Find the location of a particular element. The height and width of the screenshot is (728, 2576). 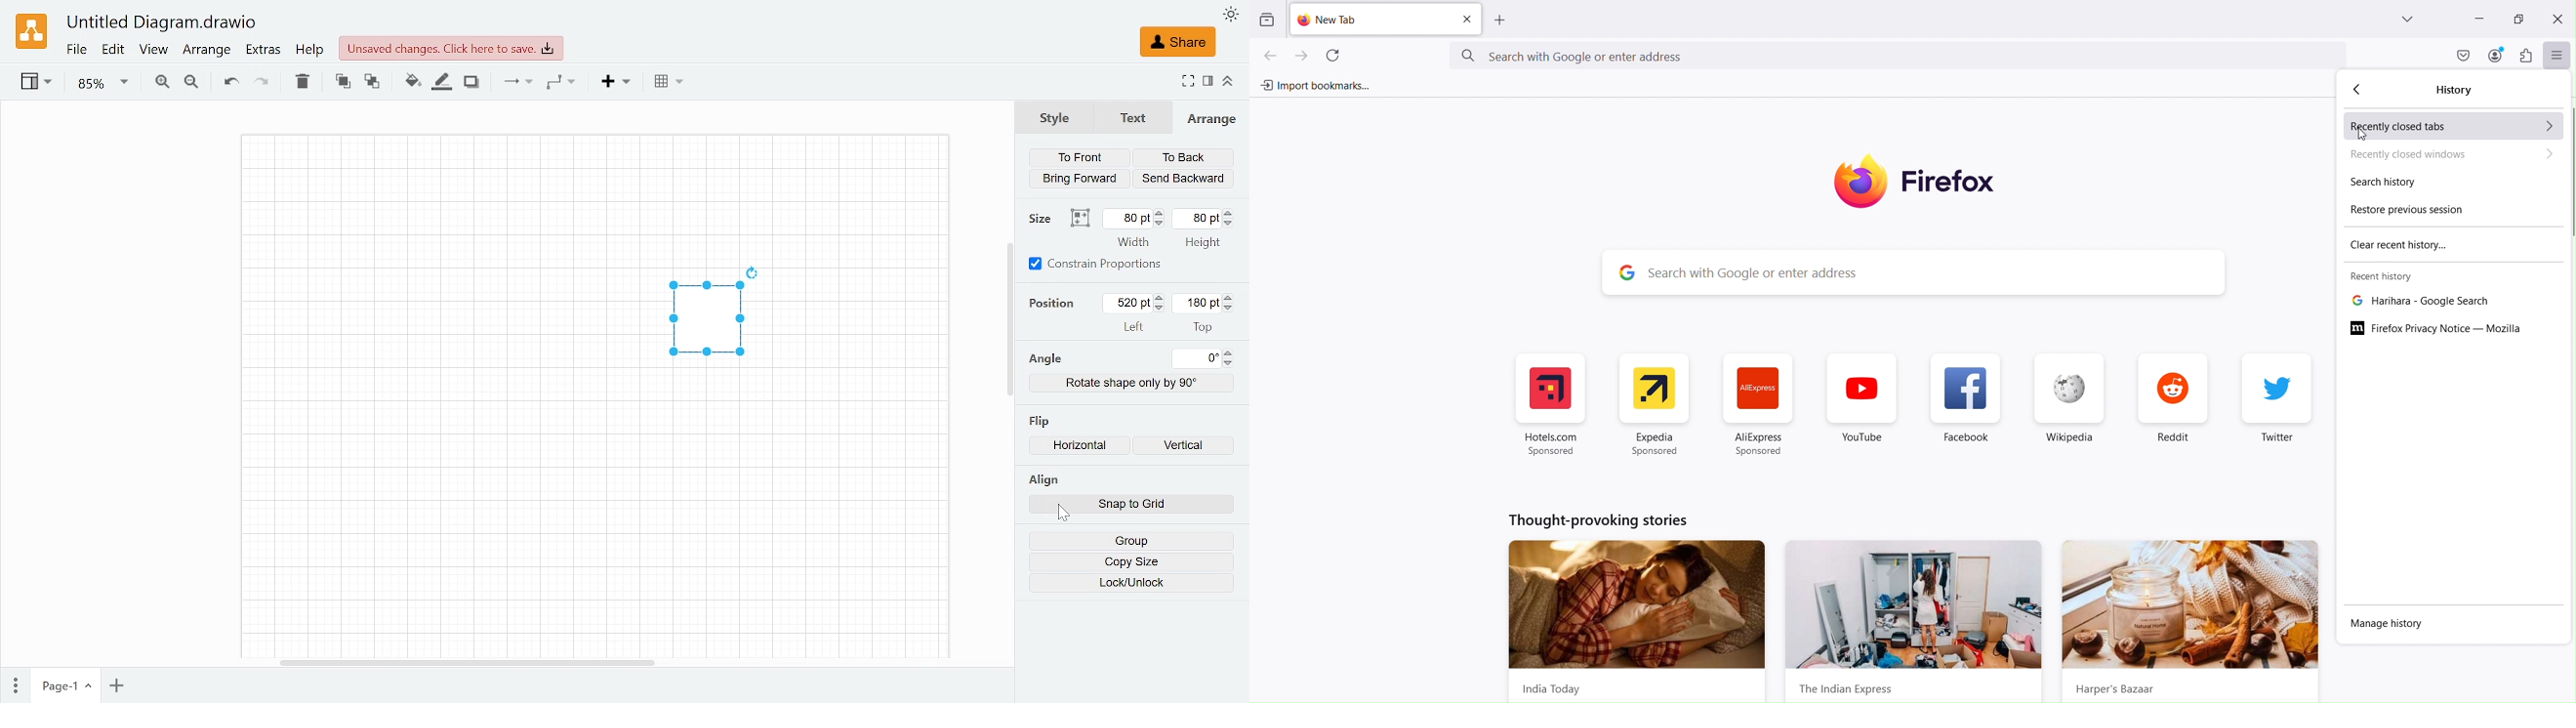

Fullscreen is located at coordinates (1187, 83).